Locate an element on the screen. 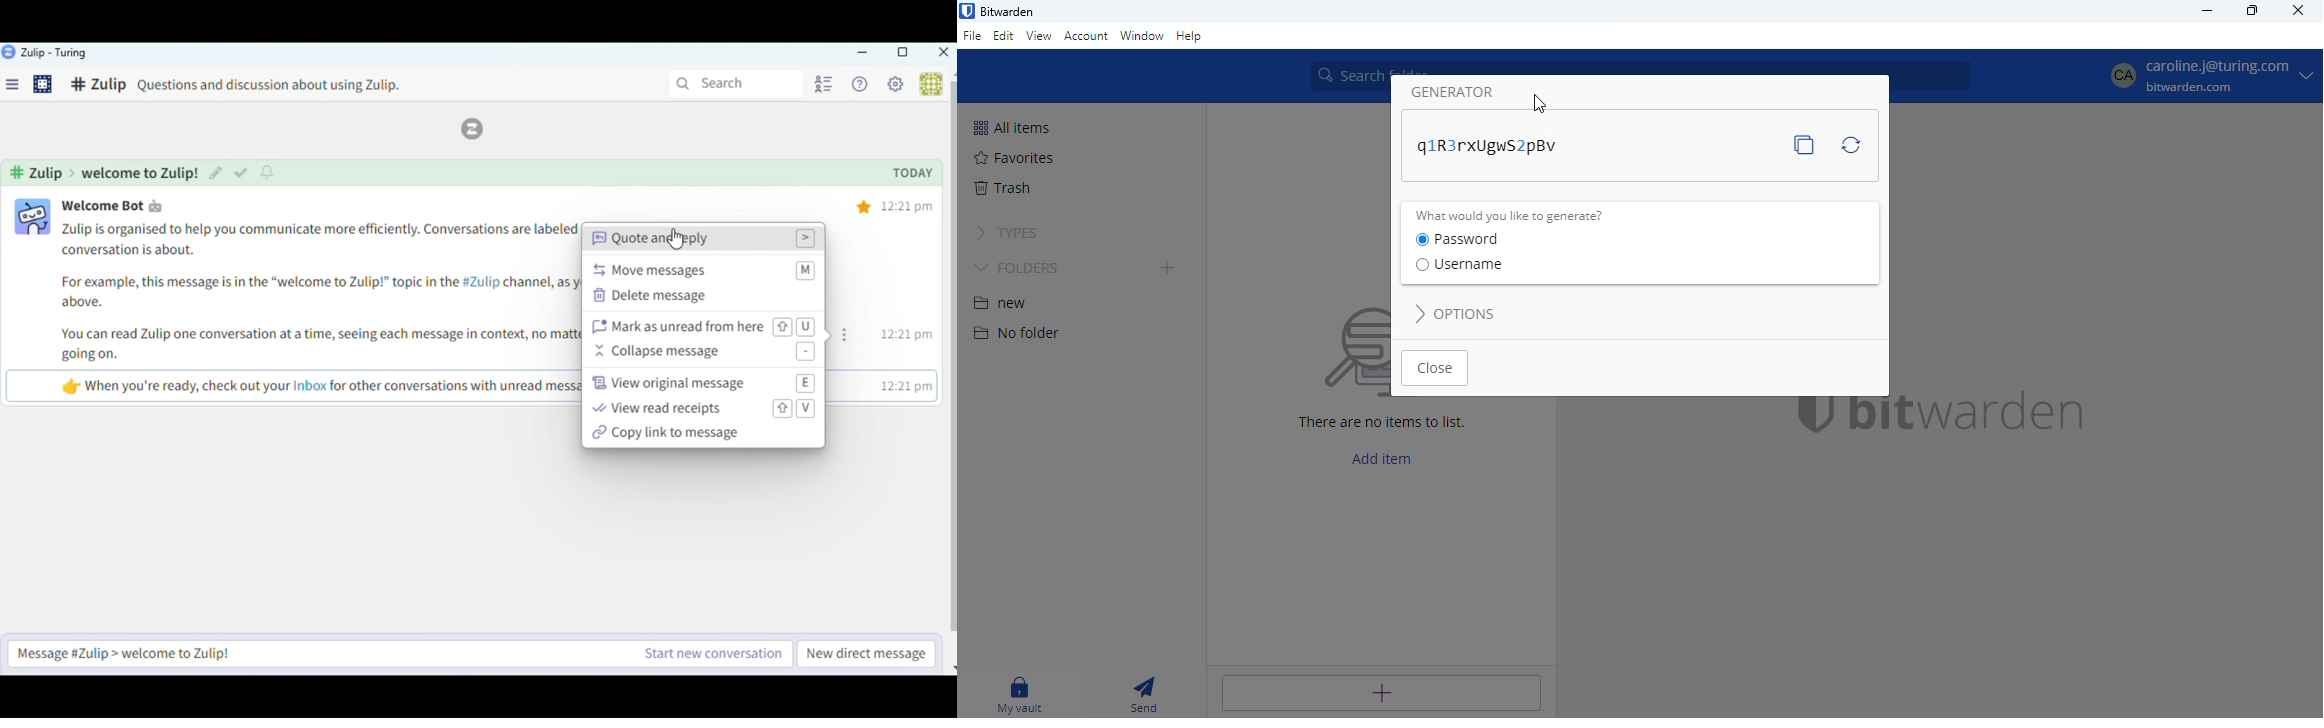 The width and height of the screenshot is (2324, 728). Delete message is located at coordinates (703, 297).